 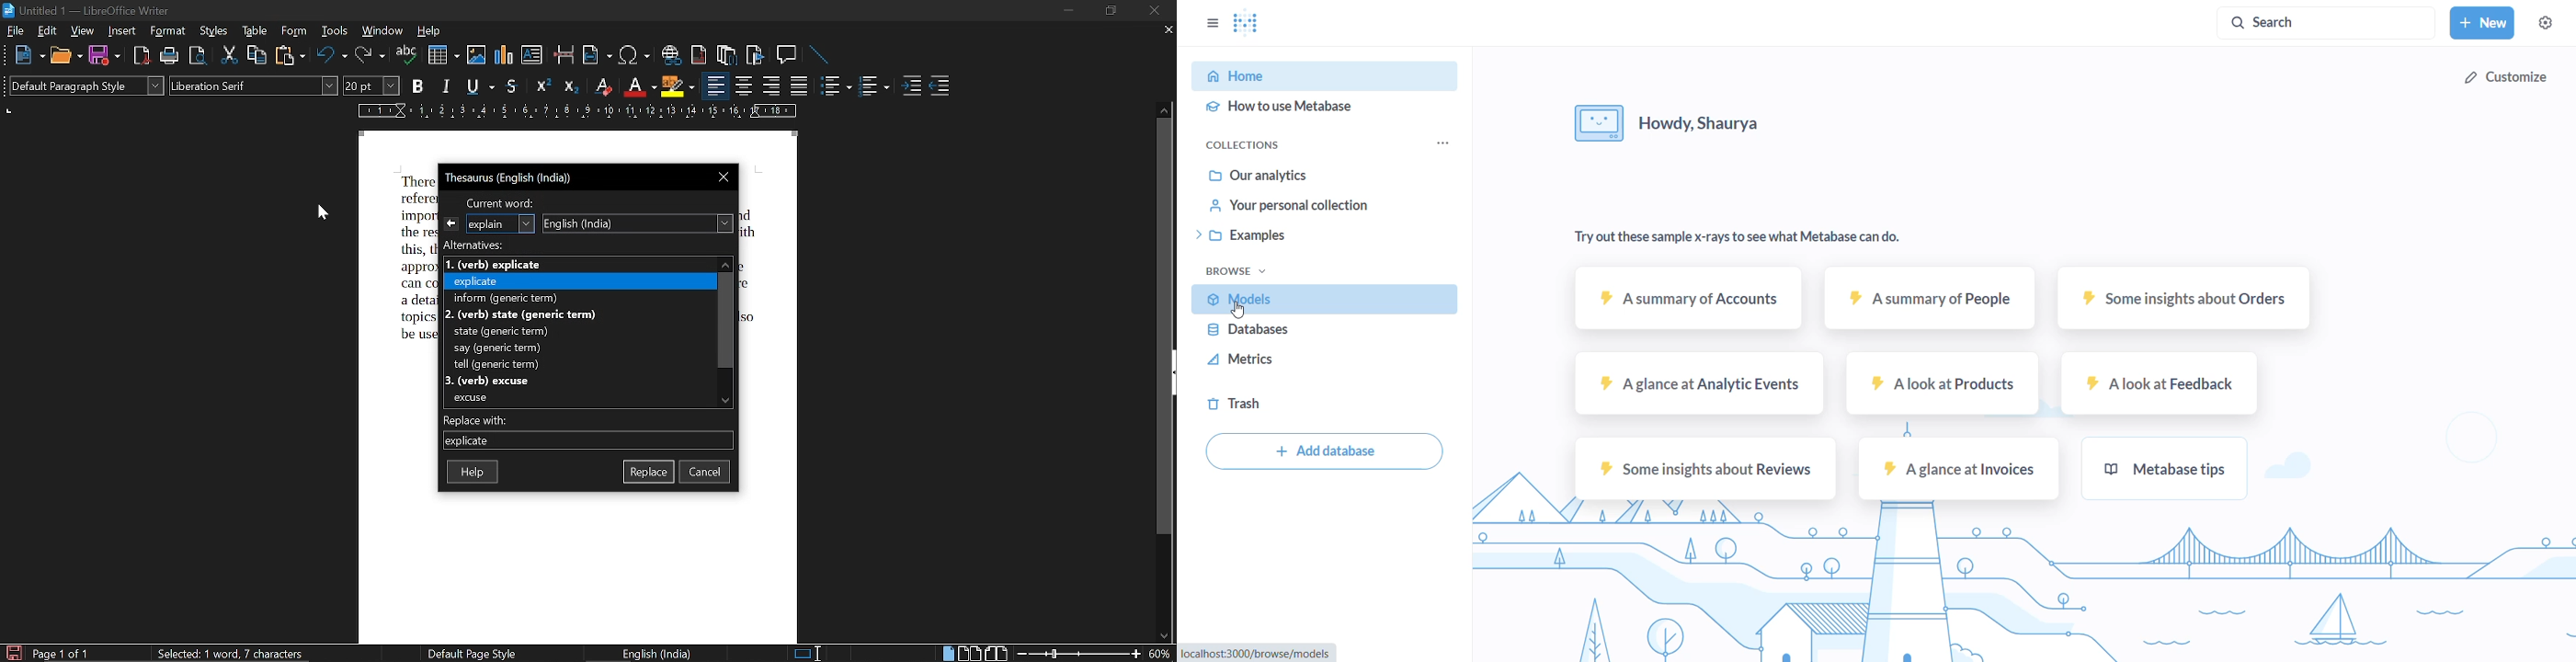 I want to click on insert comment, so click(x=787, y=54).